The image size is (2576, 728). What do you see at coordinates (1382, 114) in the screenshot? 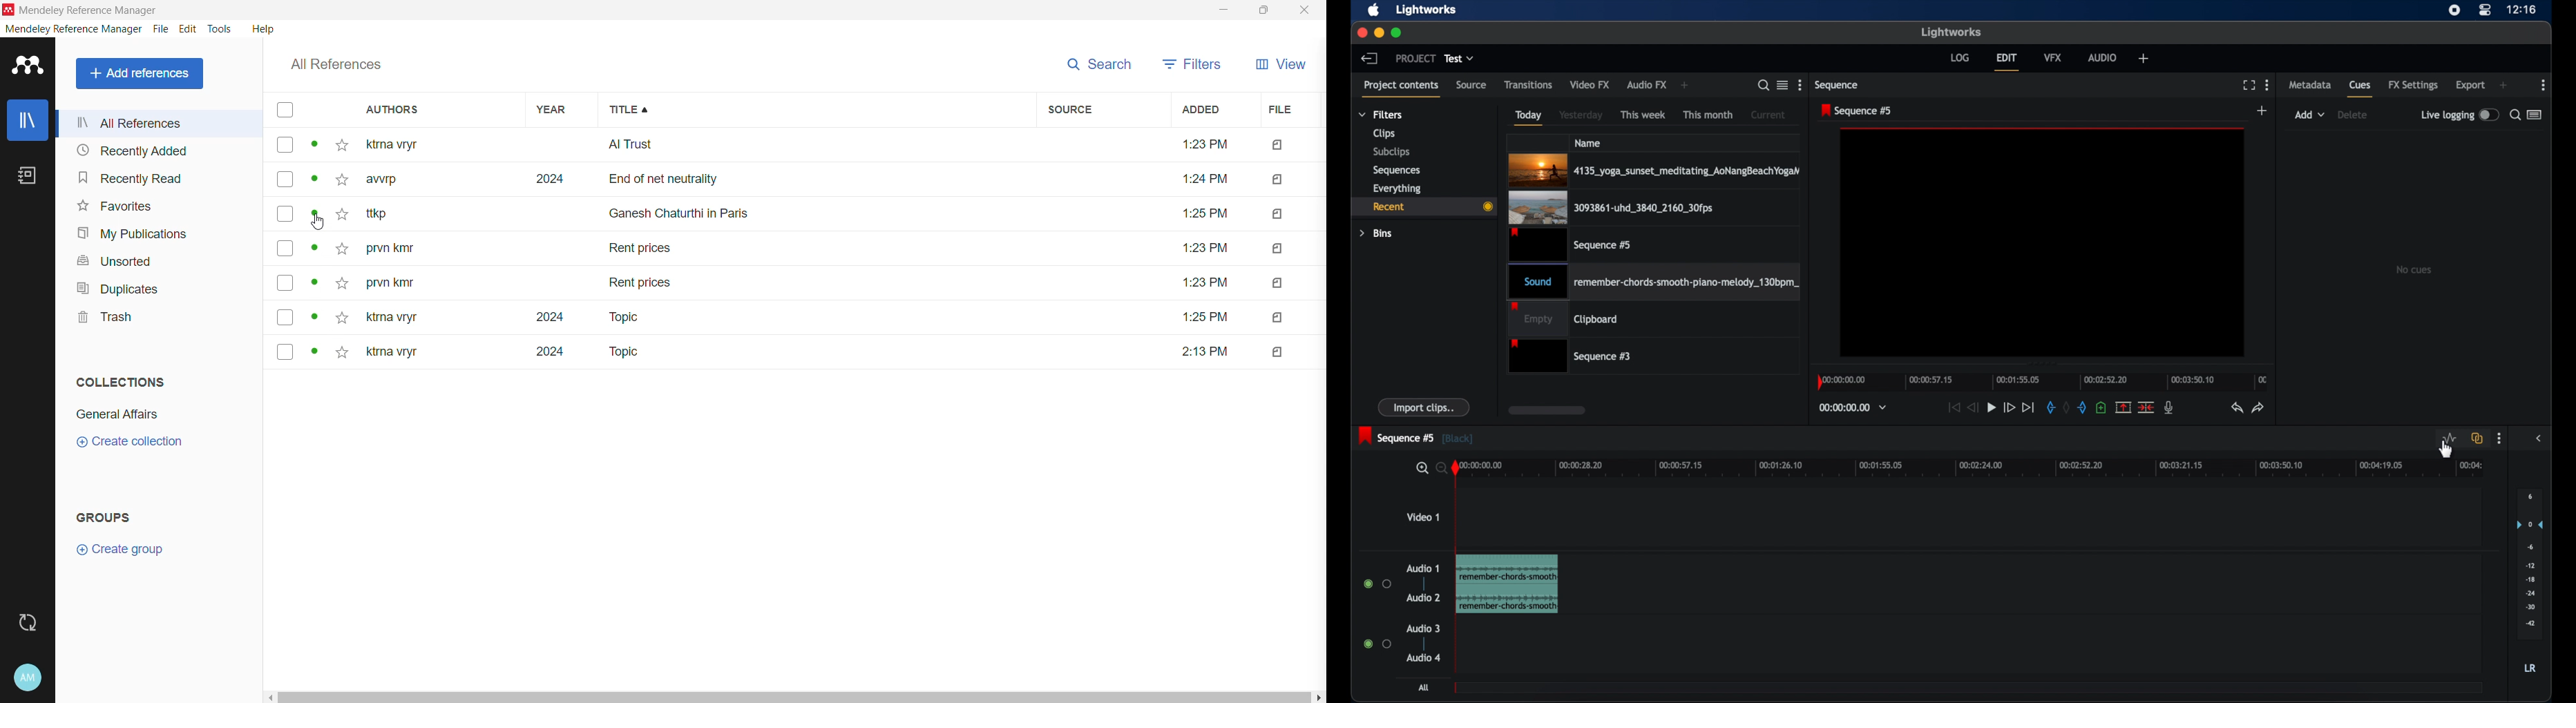
I see `filters` at bounding box center [1382, 114].